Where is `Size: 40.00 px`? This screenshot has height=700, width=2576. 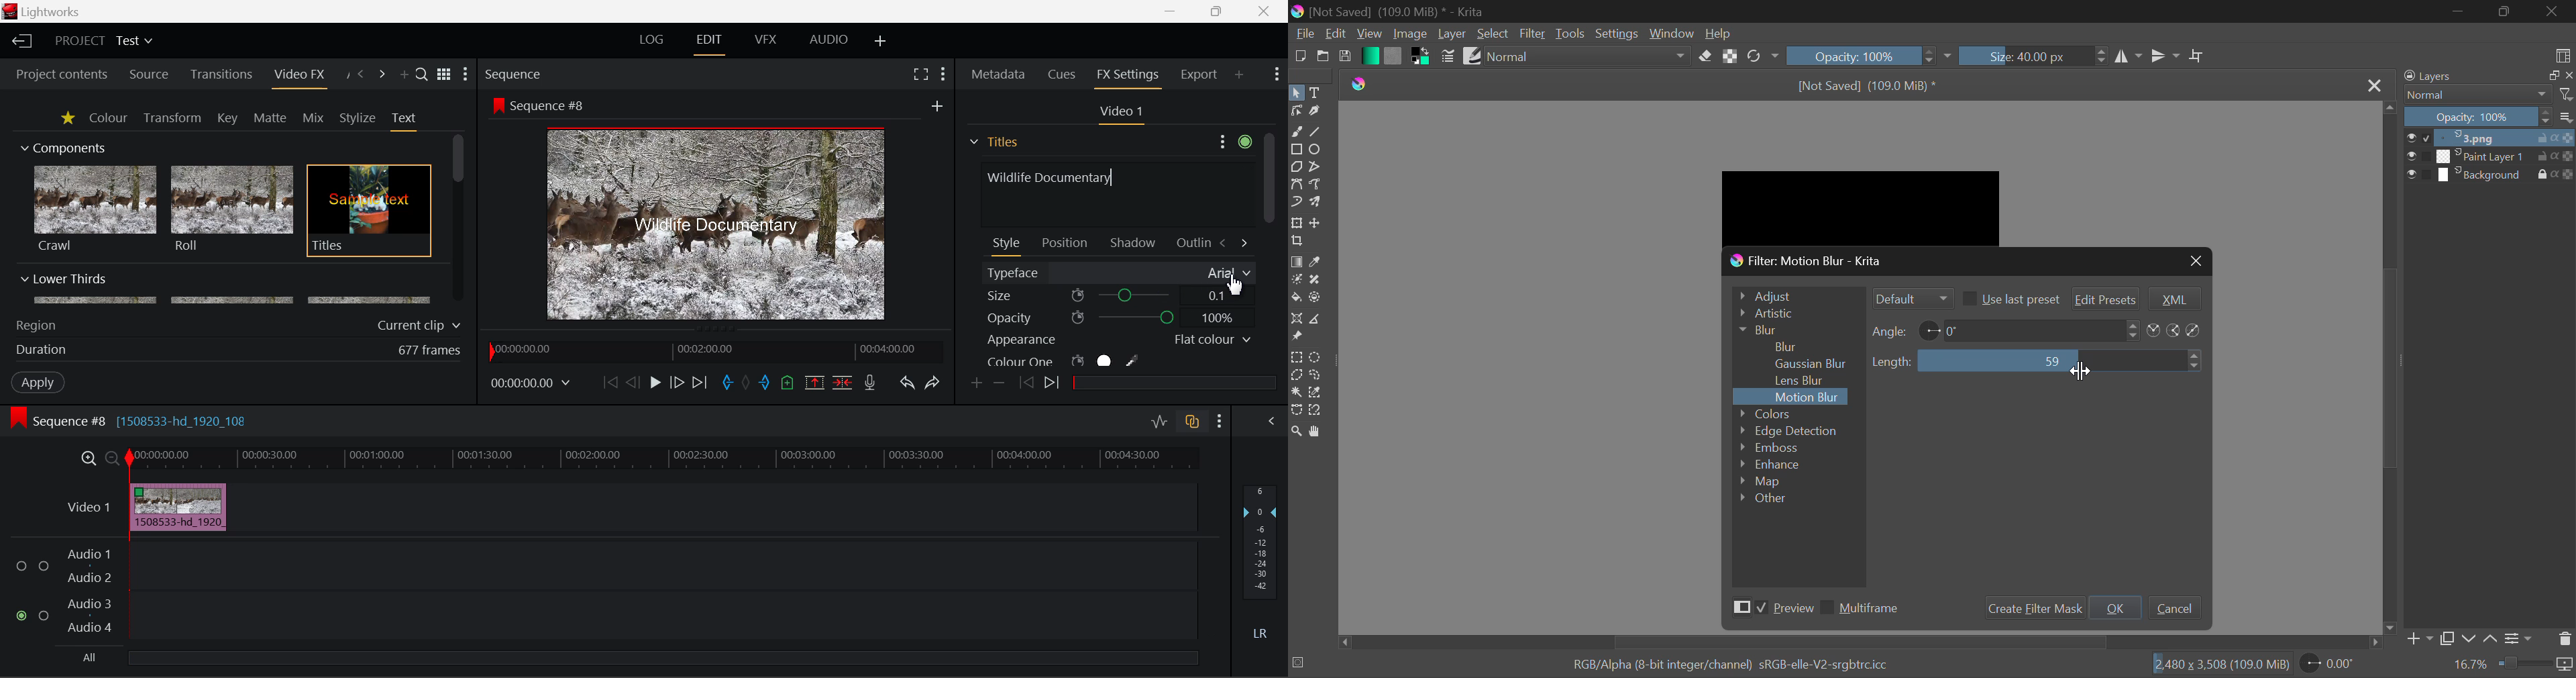 Size: 40.00 px is located at coordinates (2023, 56).